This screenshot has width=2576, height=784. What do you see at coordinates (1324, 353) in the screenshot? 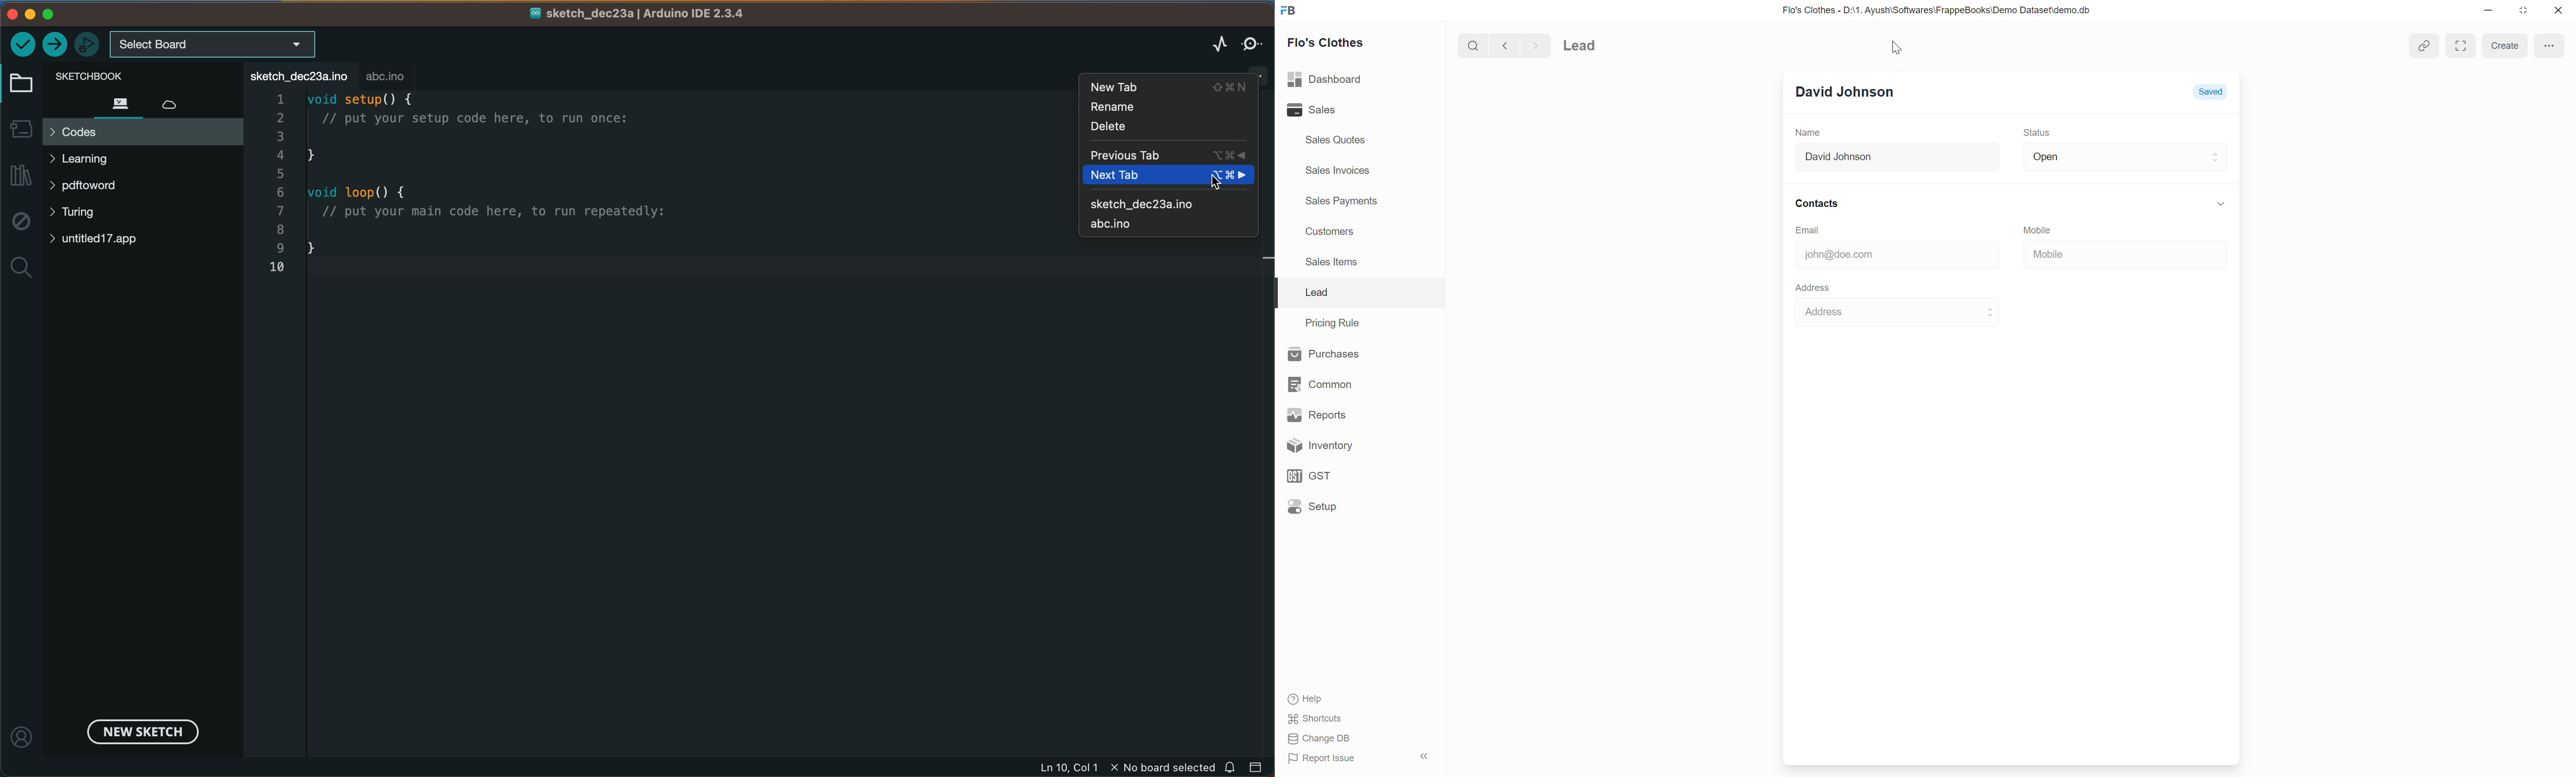
I see `Purchases` at bounding box center [1324, 353].